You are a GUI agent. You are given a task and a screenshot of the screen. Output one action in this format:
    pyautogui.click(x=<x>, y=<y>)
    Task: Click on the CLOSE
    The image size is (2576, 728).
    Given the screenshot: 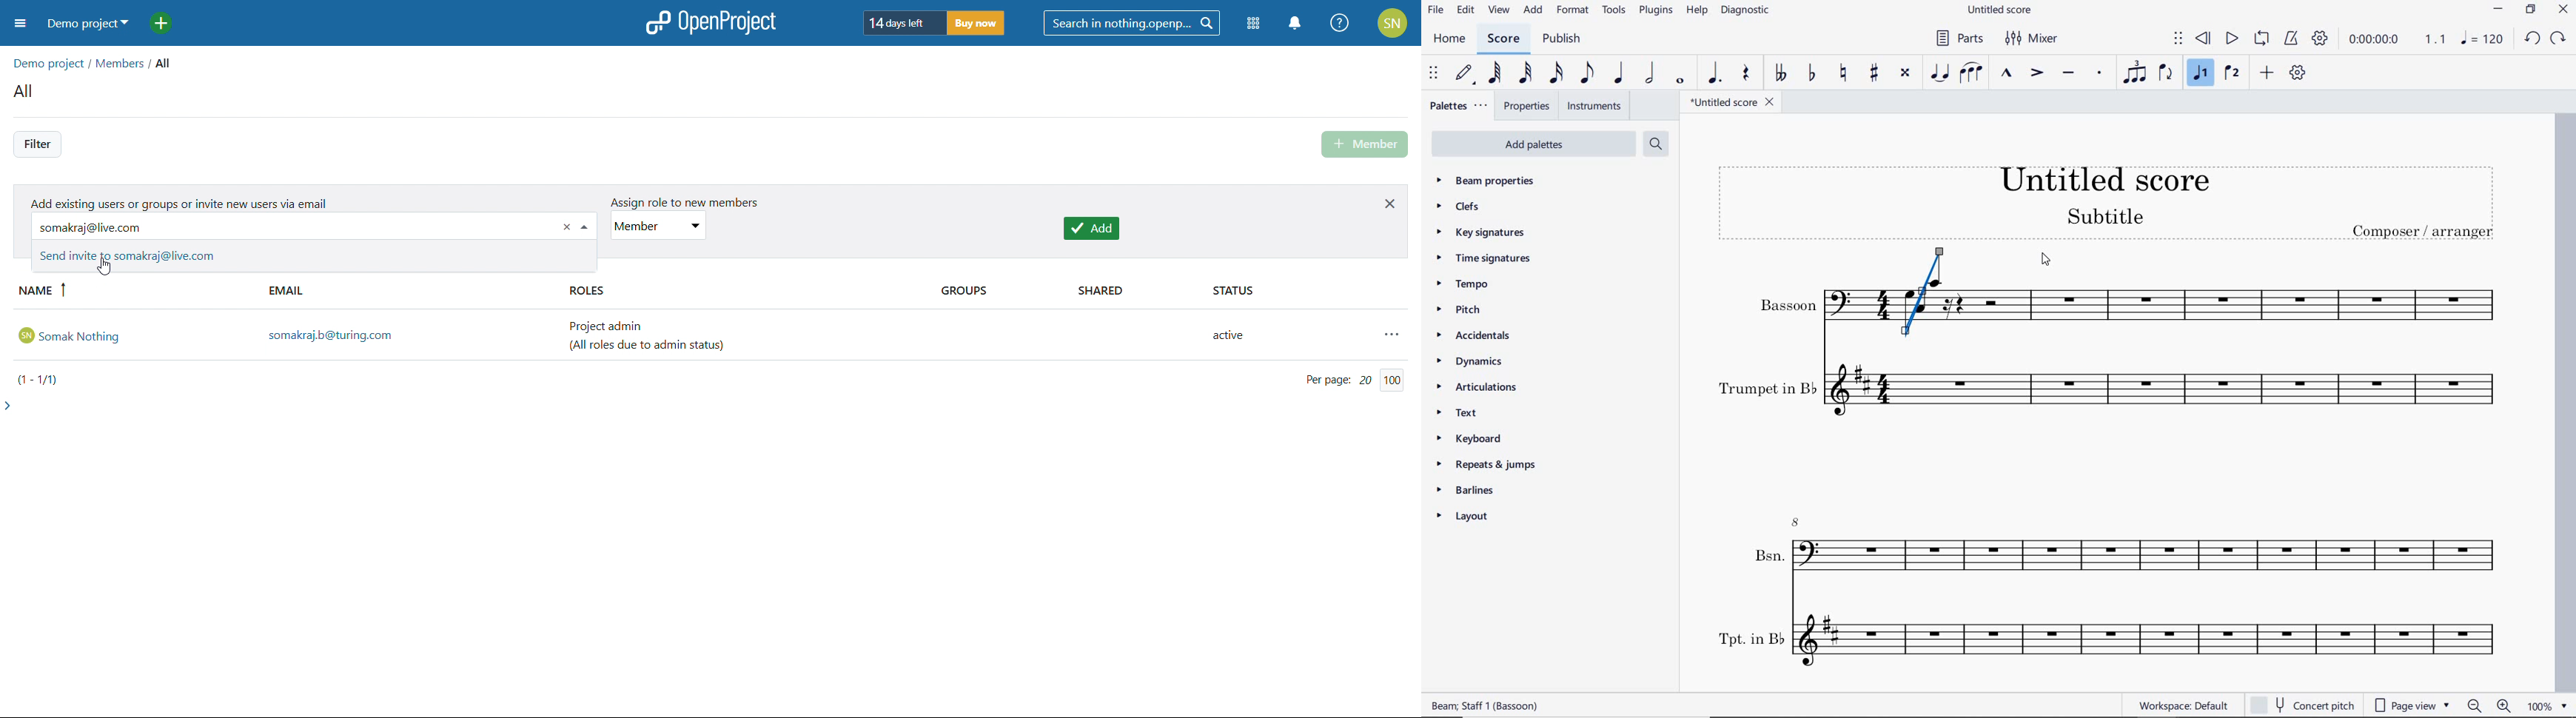 What is the action you would take?
    pyautogui.click(x=2564, y=11)
    